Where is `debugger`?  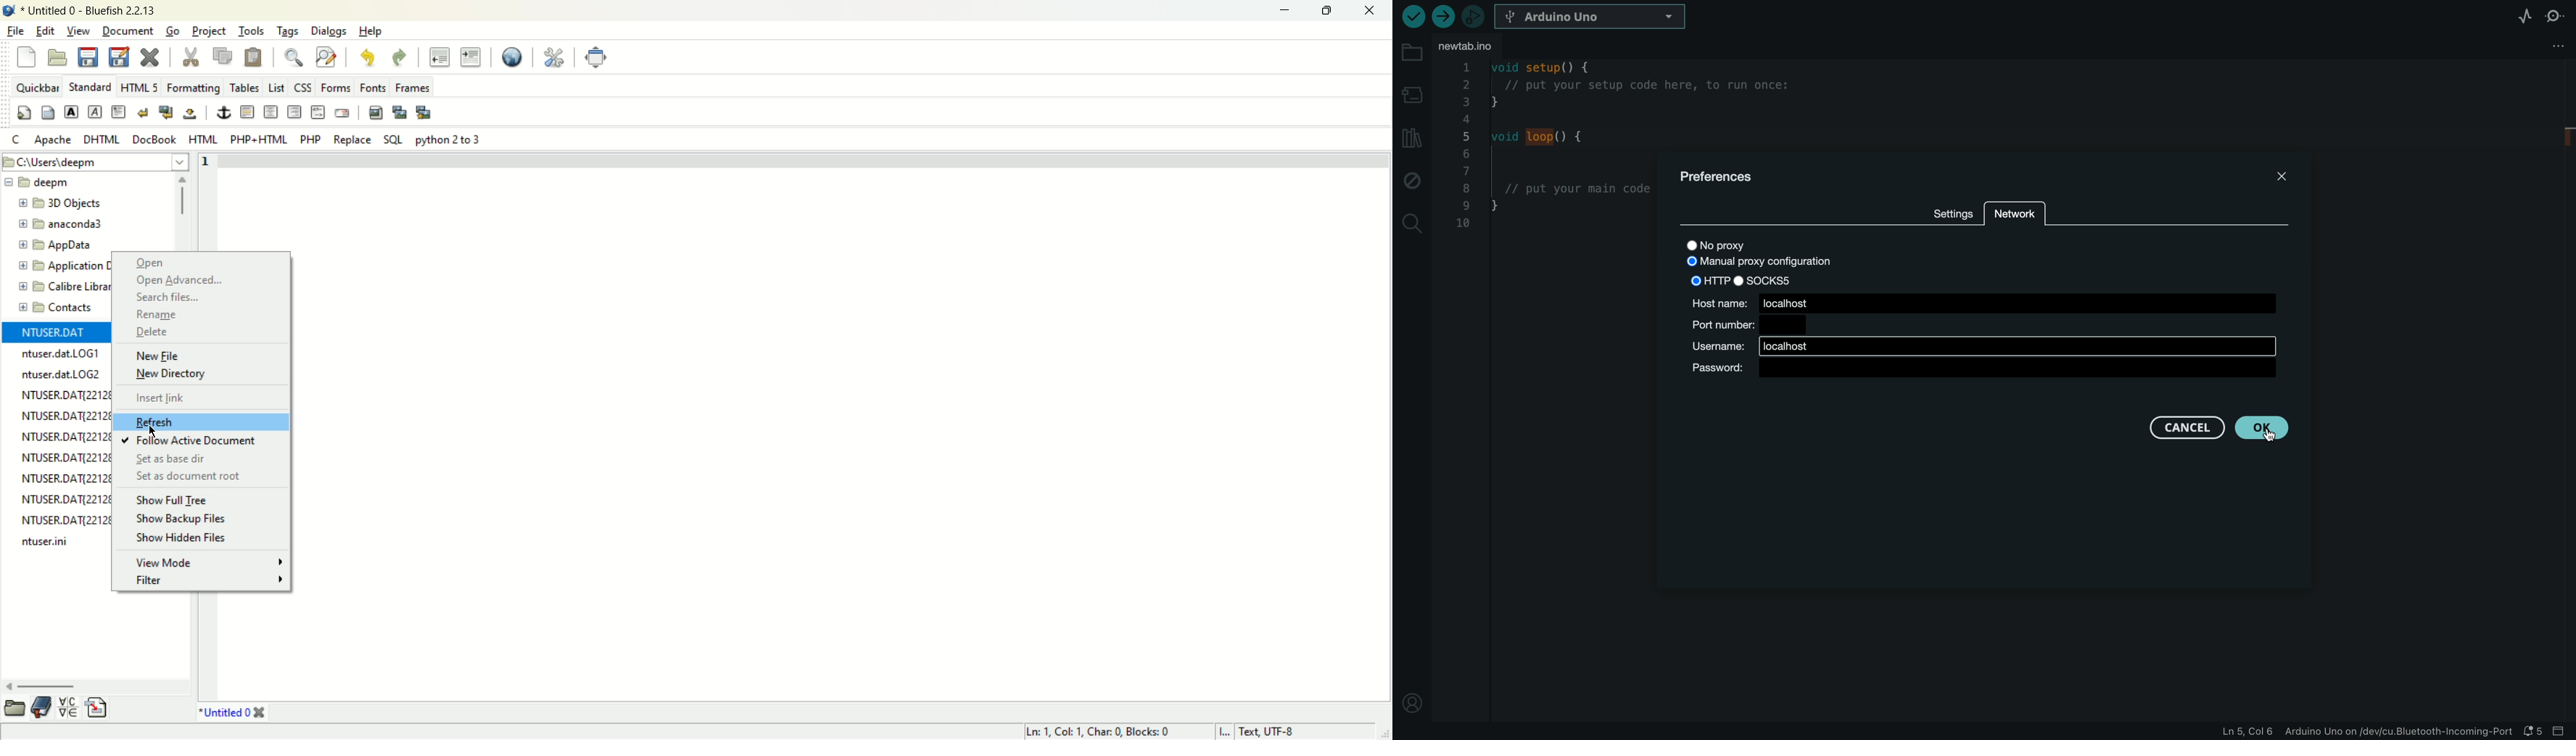
debugger is located at coordinates (1473, 16).